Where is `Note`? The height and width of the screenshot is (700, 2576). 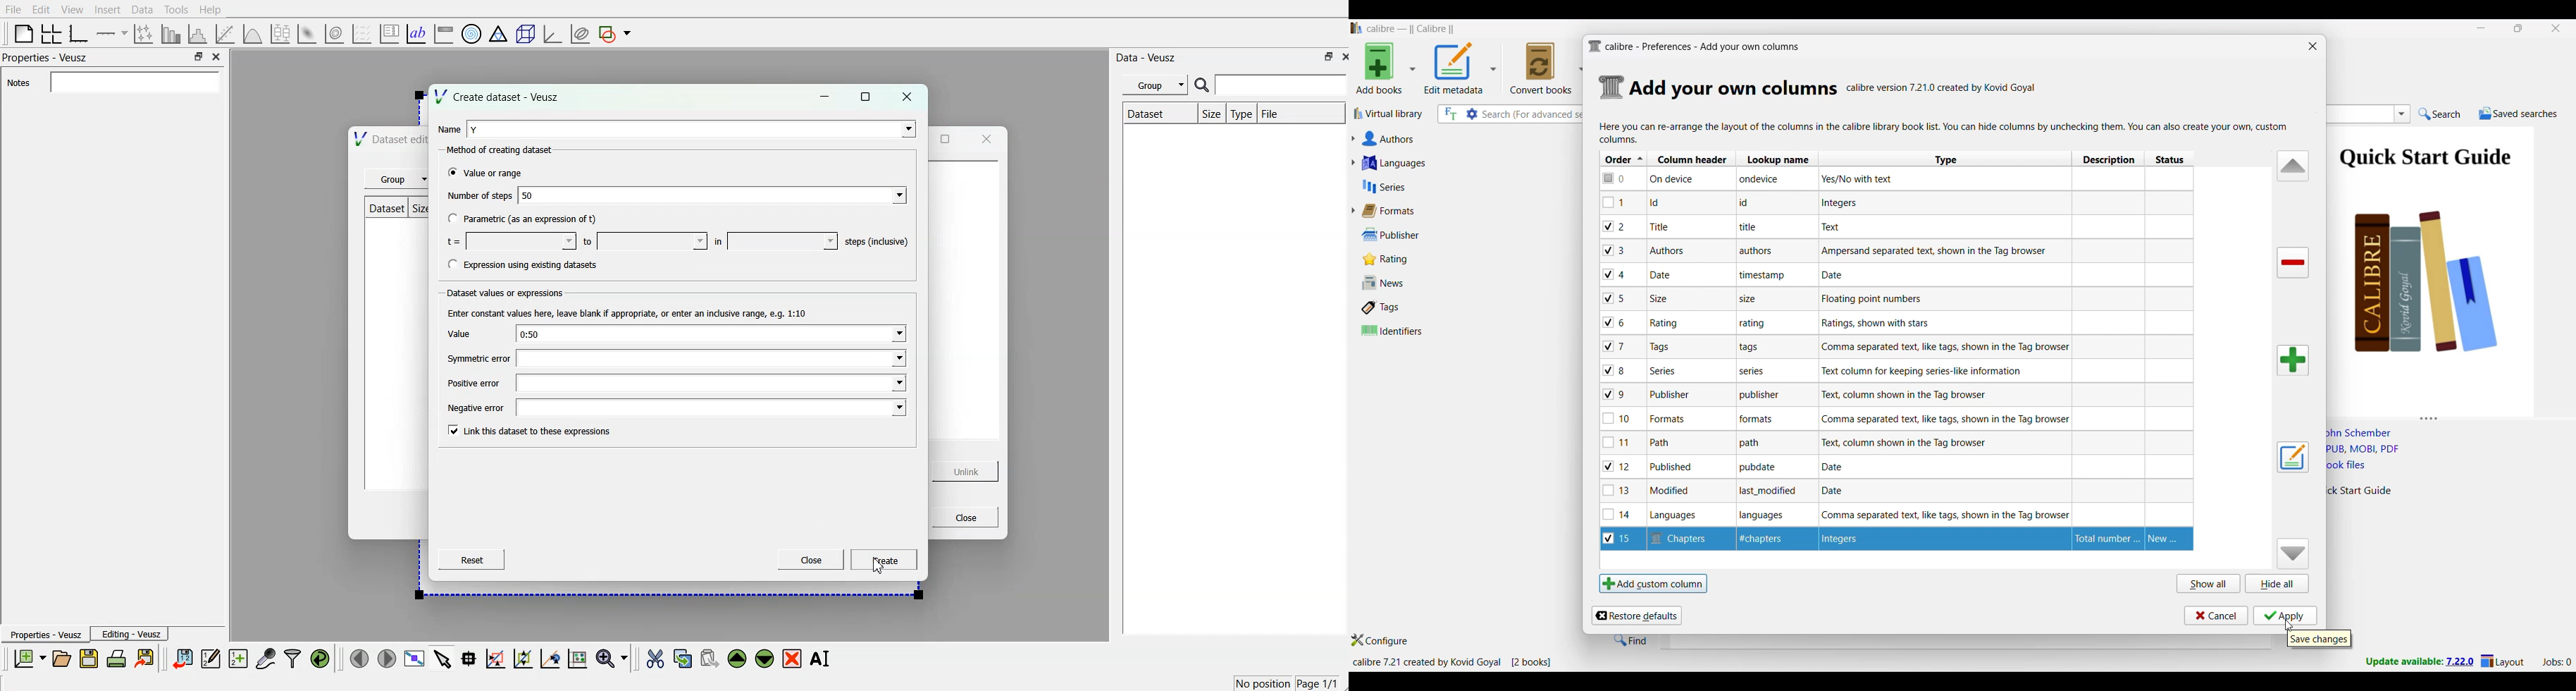 Note is located at coordinates (1673, 491).